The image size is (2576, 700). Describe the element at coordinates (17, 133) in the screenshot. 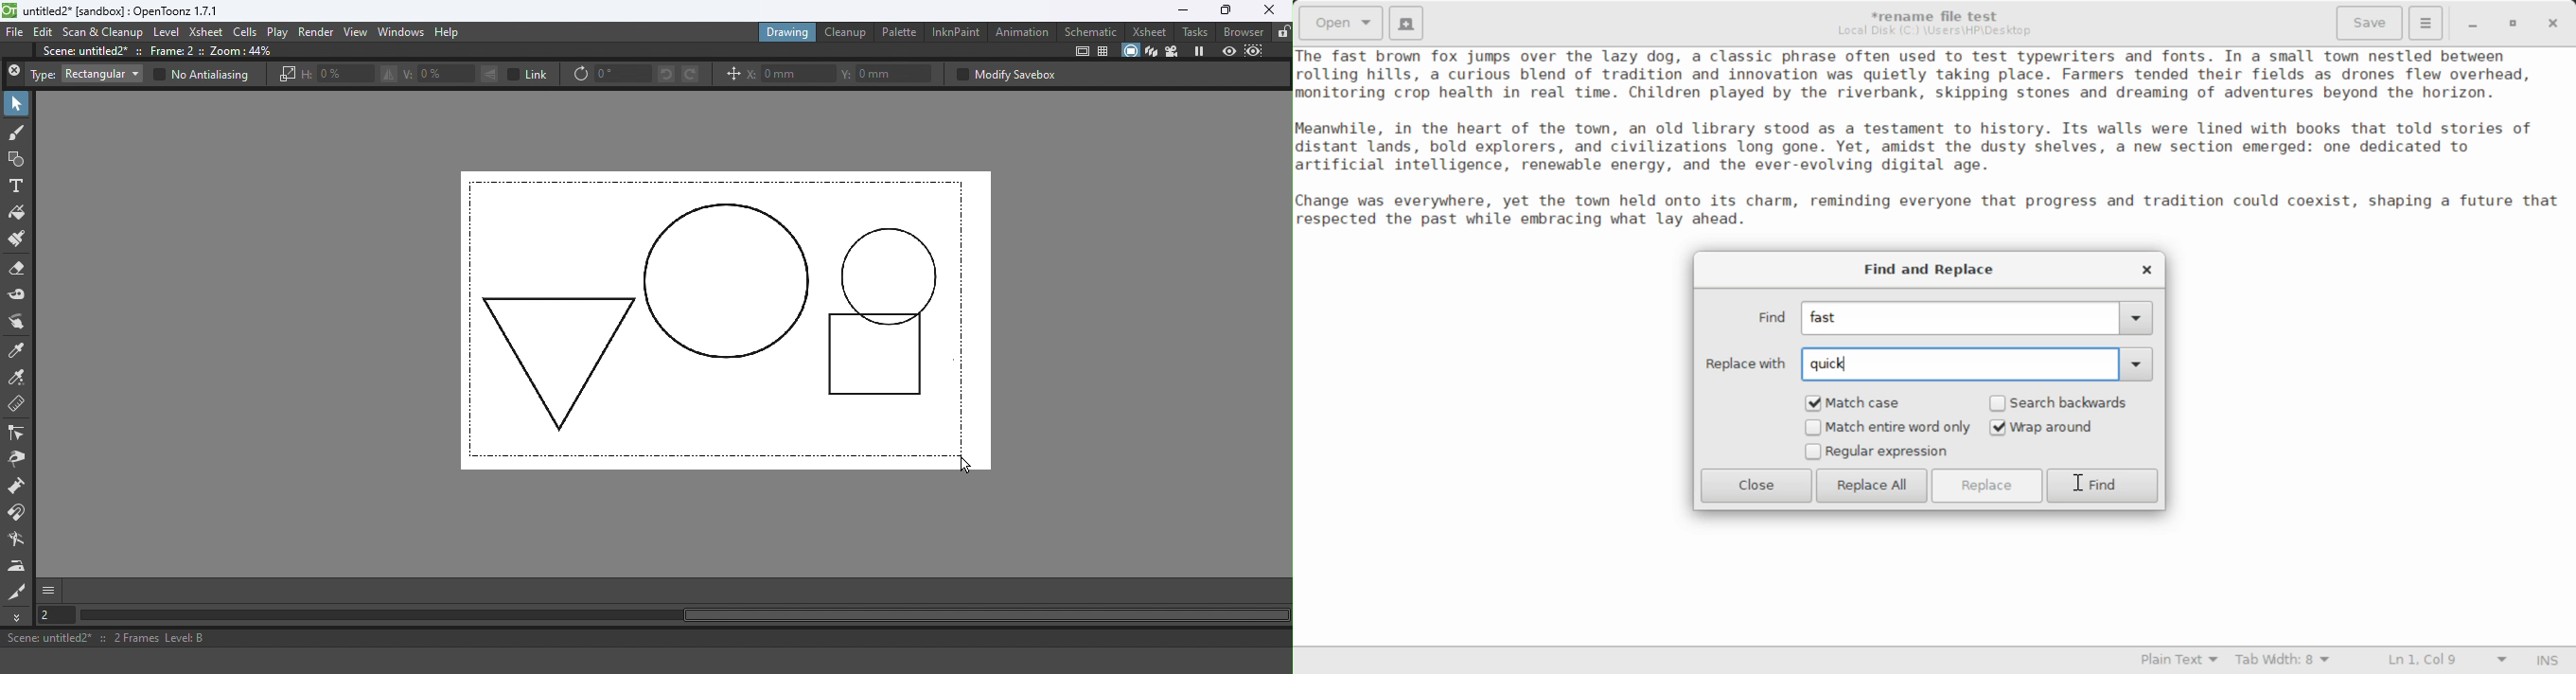

I see `Brush tool` at that location.